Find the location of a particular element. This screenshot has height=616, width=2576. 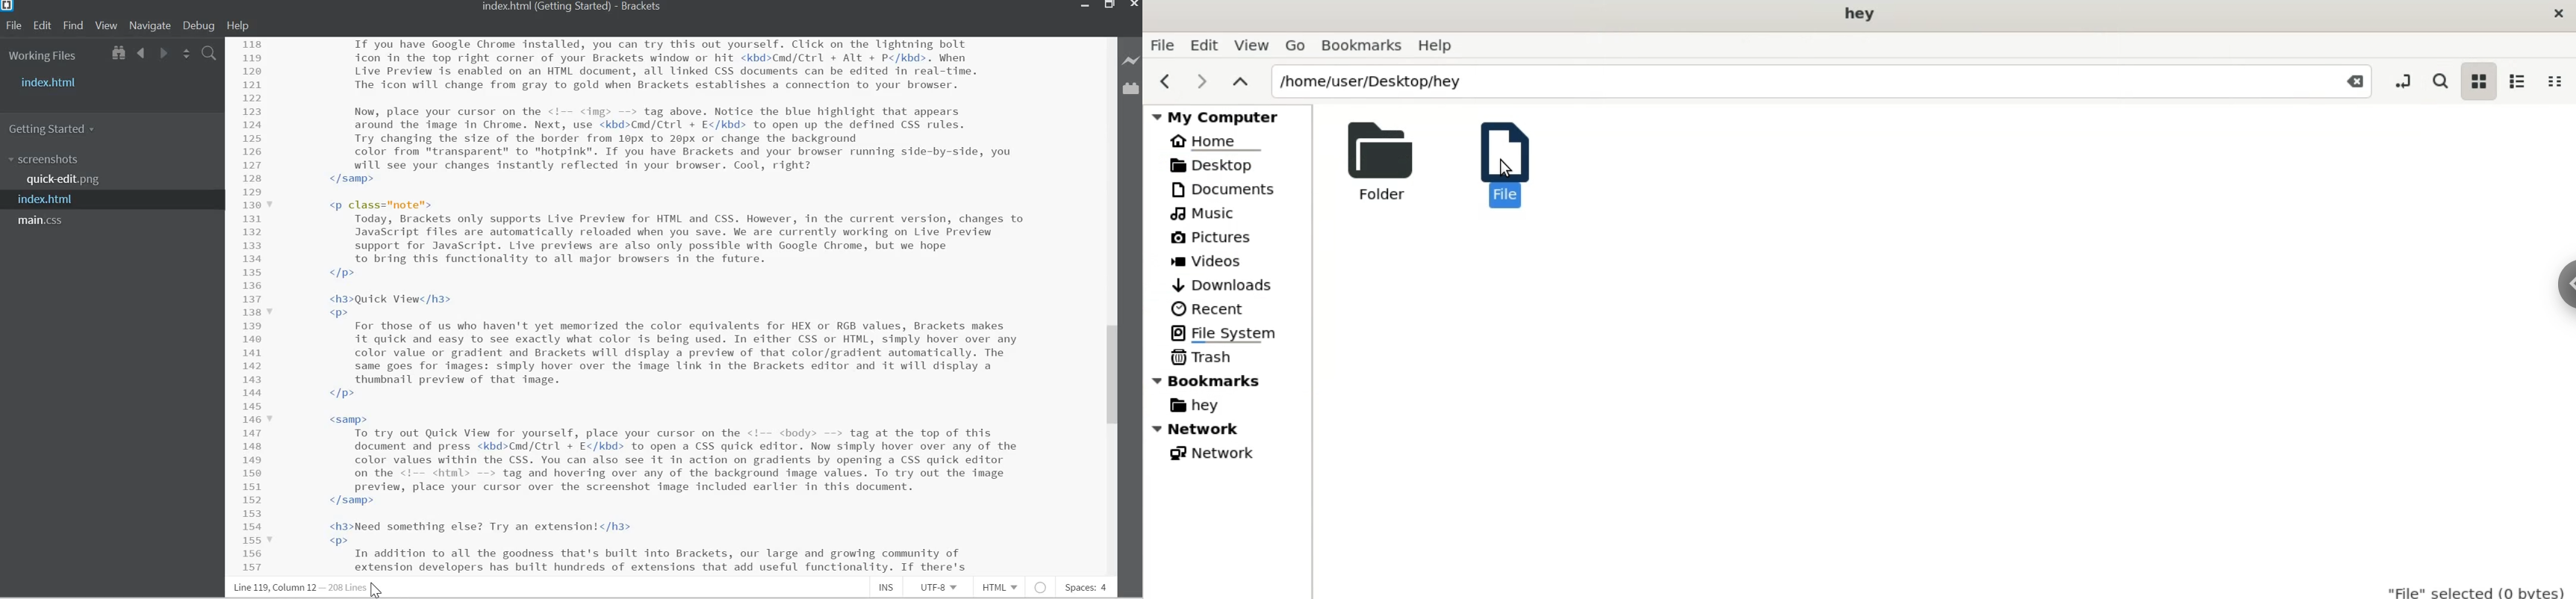

next is located at coordinates (1201, 82).